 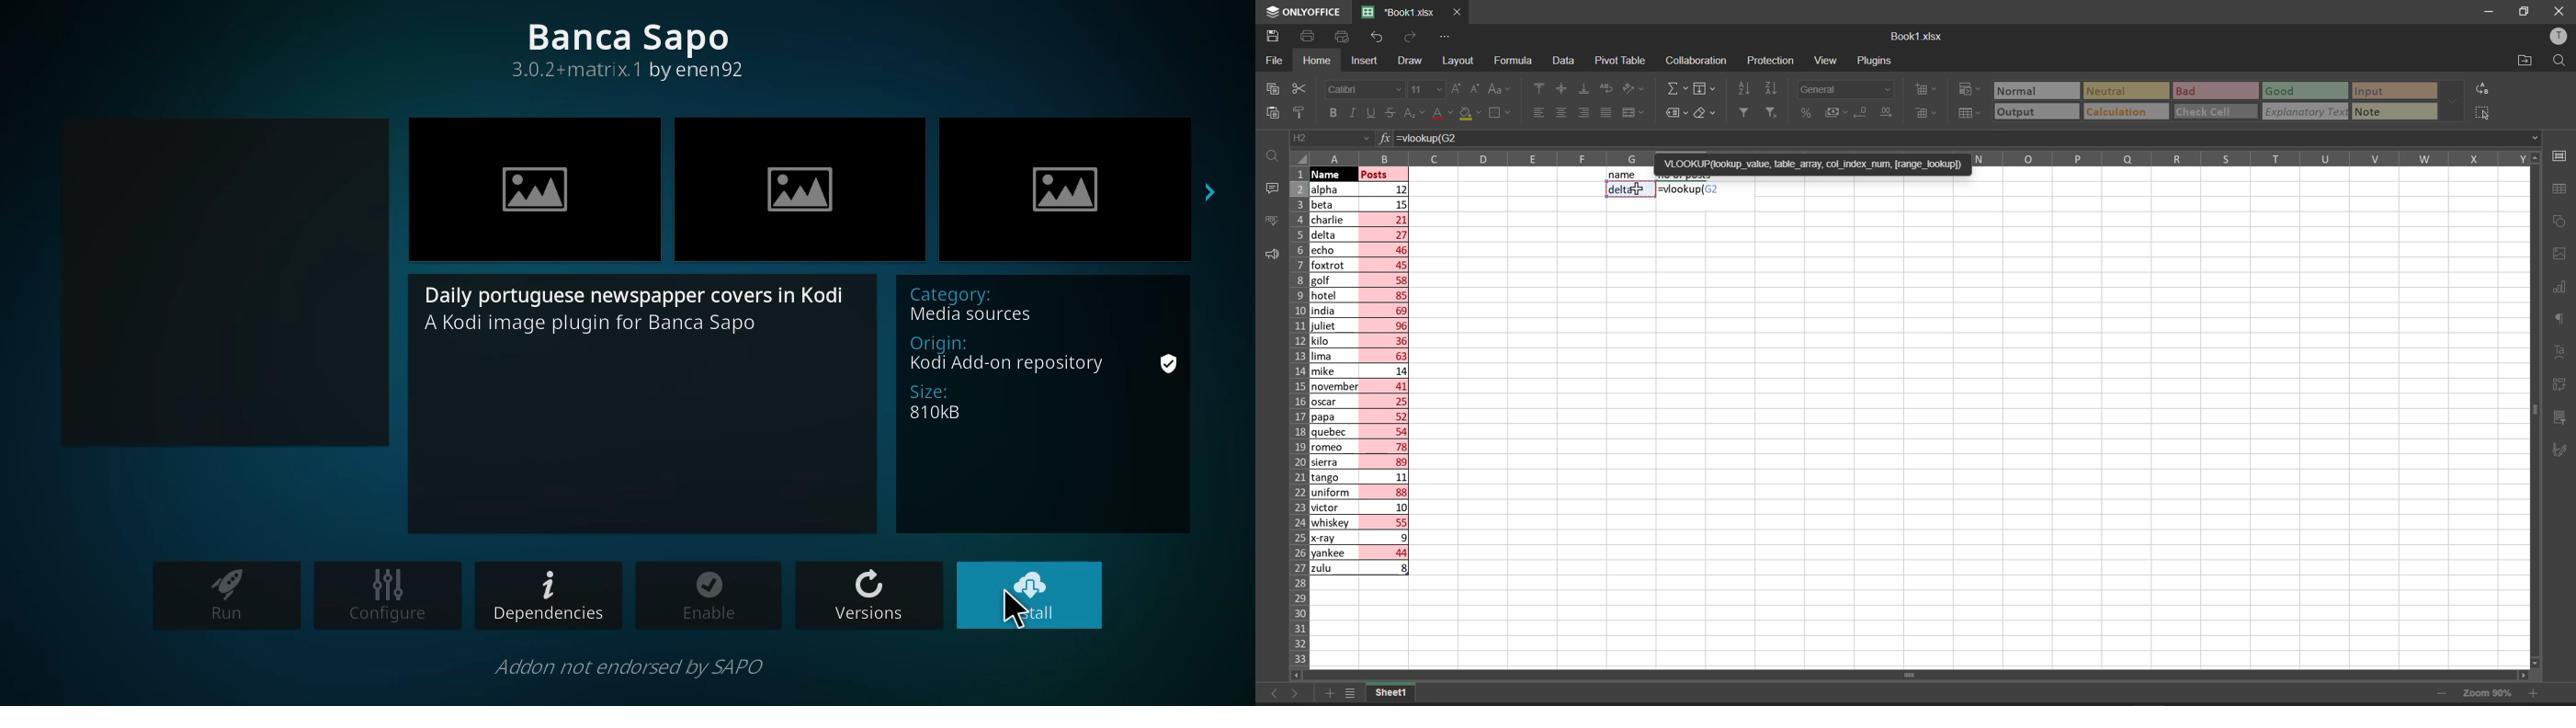 I want to click on onlyoffice, so click(x=1304, y=12).